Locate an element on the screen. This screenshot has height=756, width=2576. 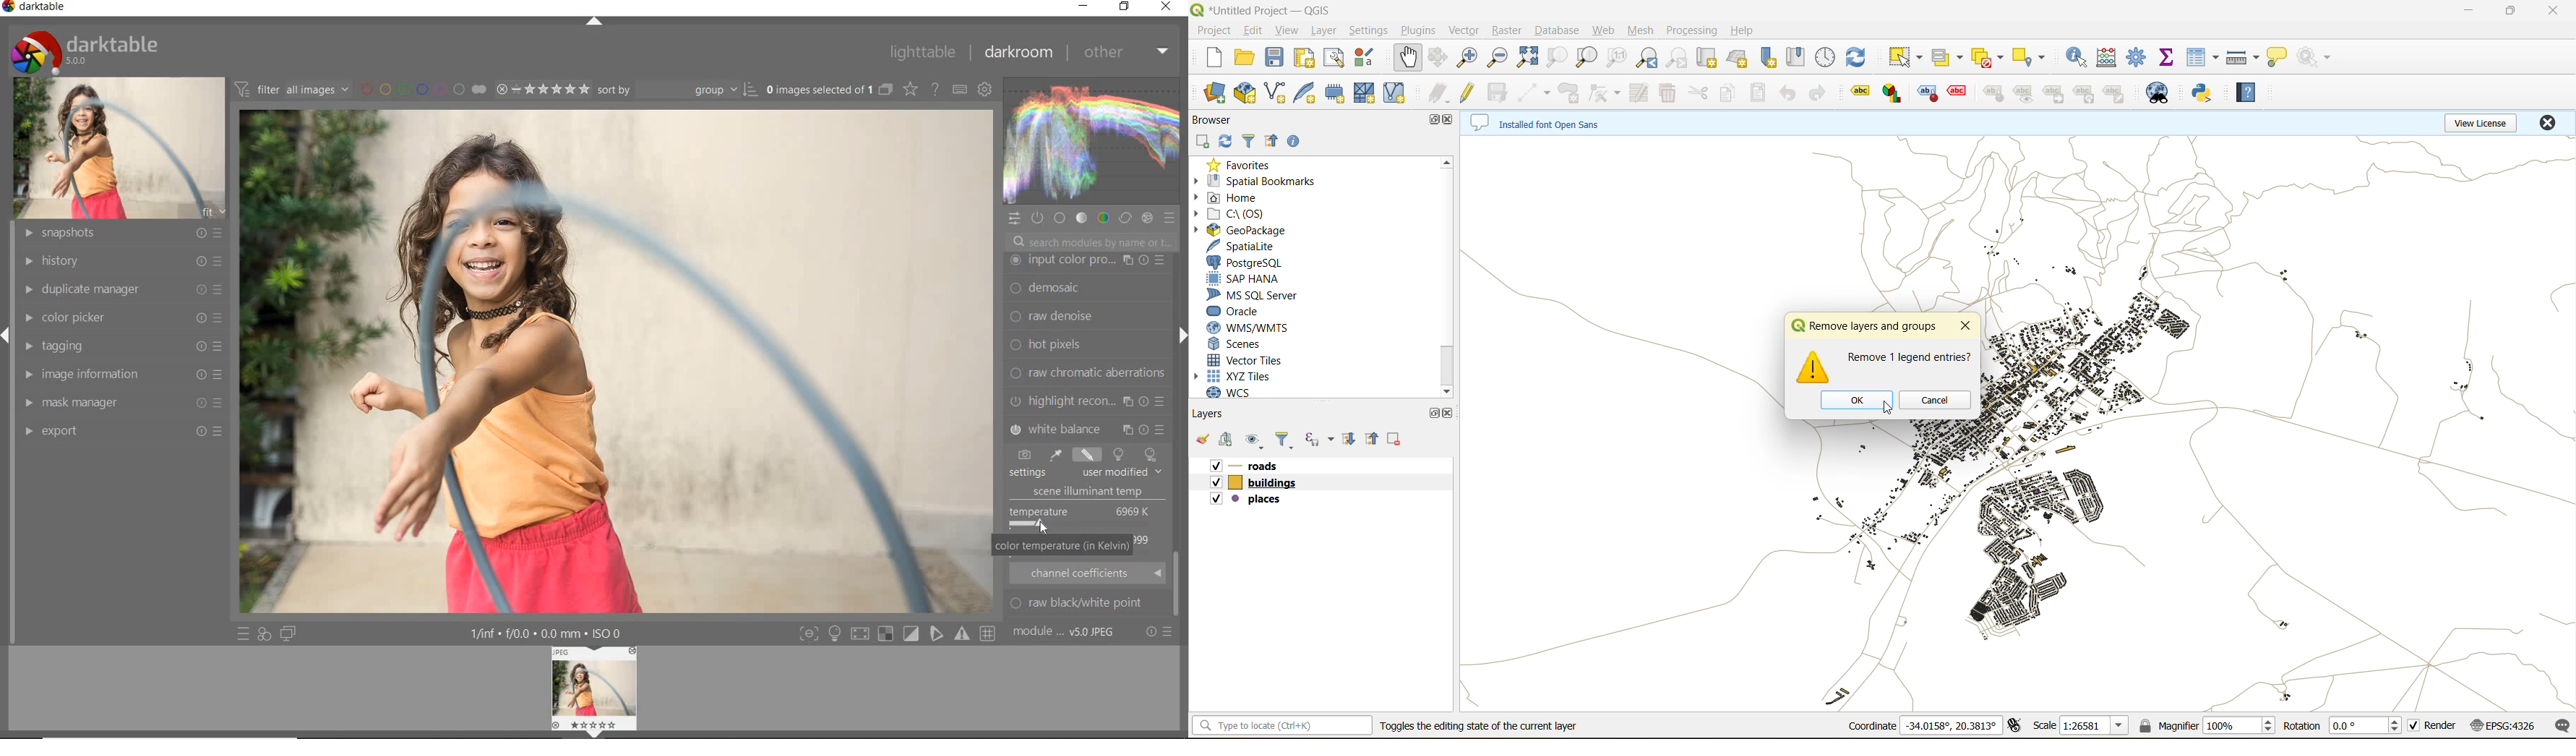
effect is located at coordinates (1147, 217).